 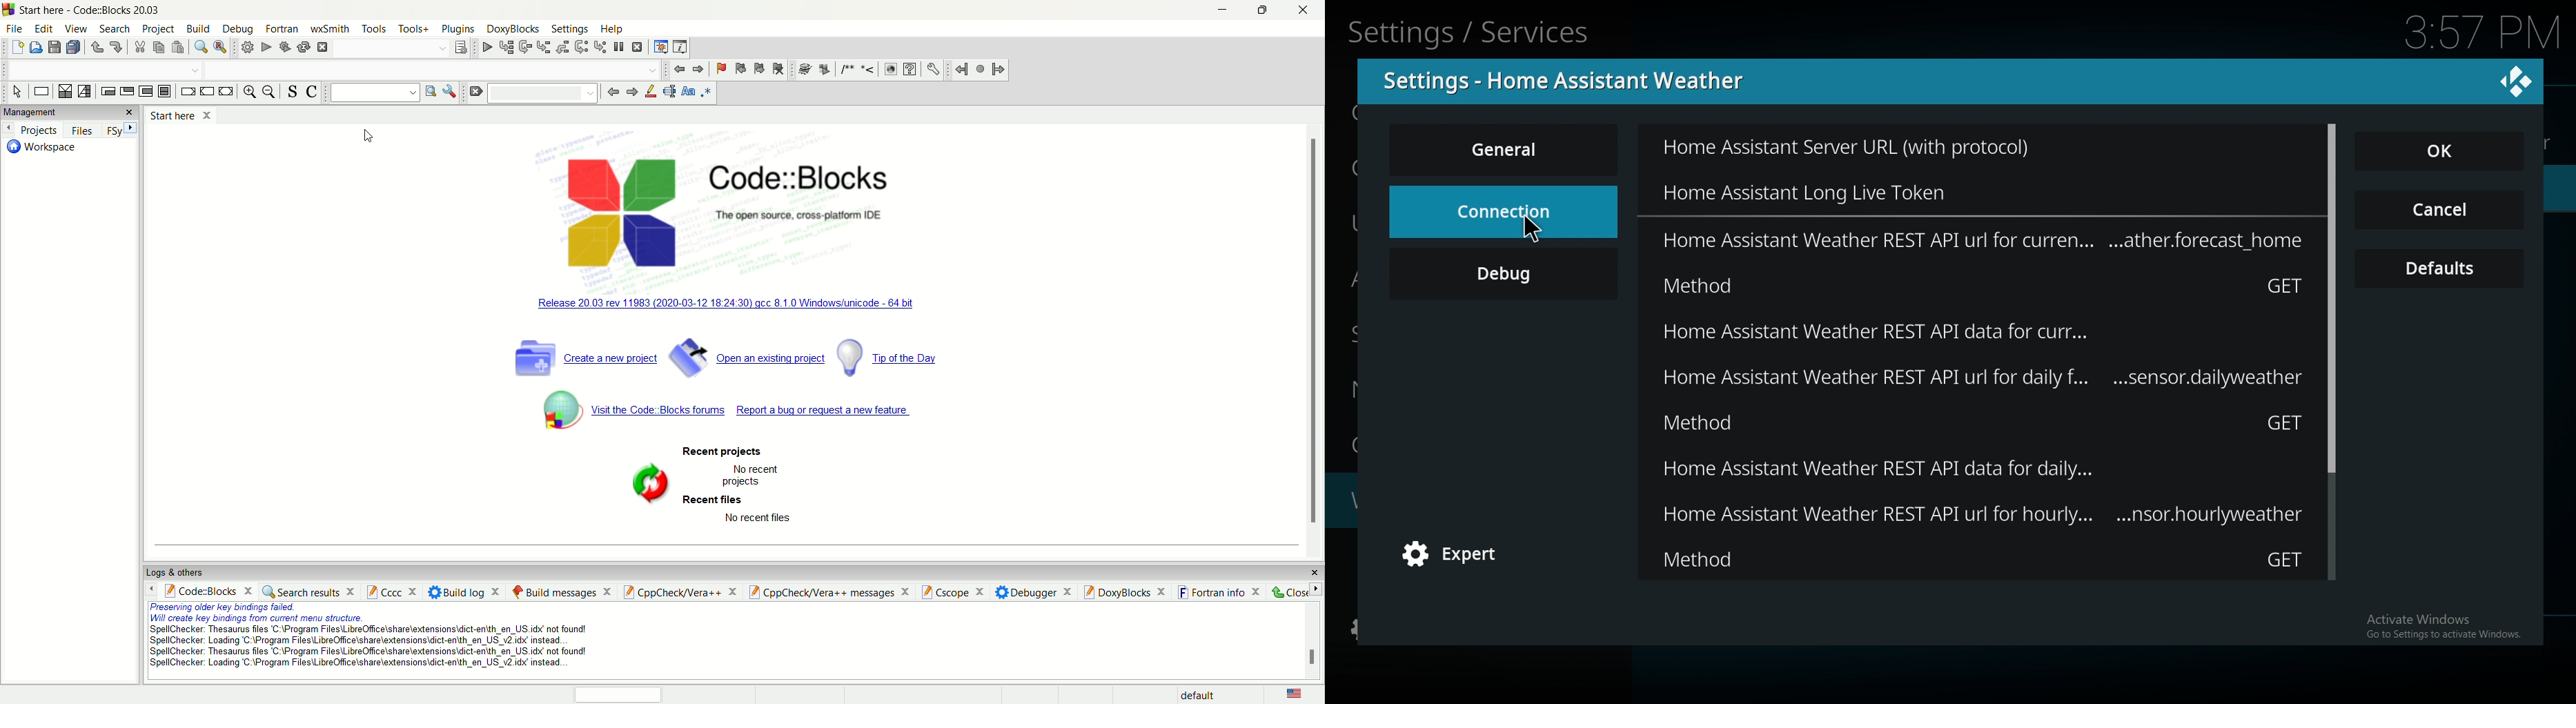 What do you see at coordinates (1459, 555) in the screenshot?
I see `expert` at bounding box center [1459, 555].